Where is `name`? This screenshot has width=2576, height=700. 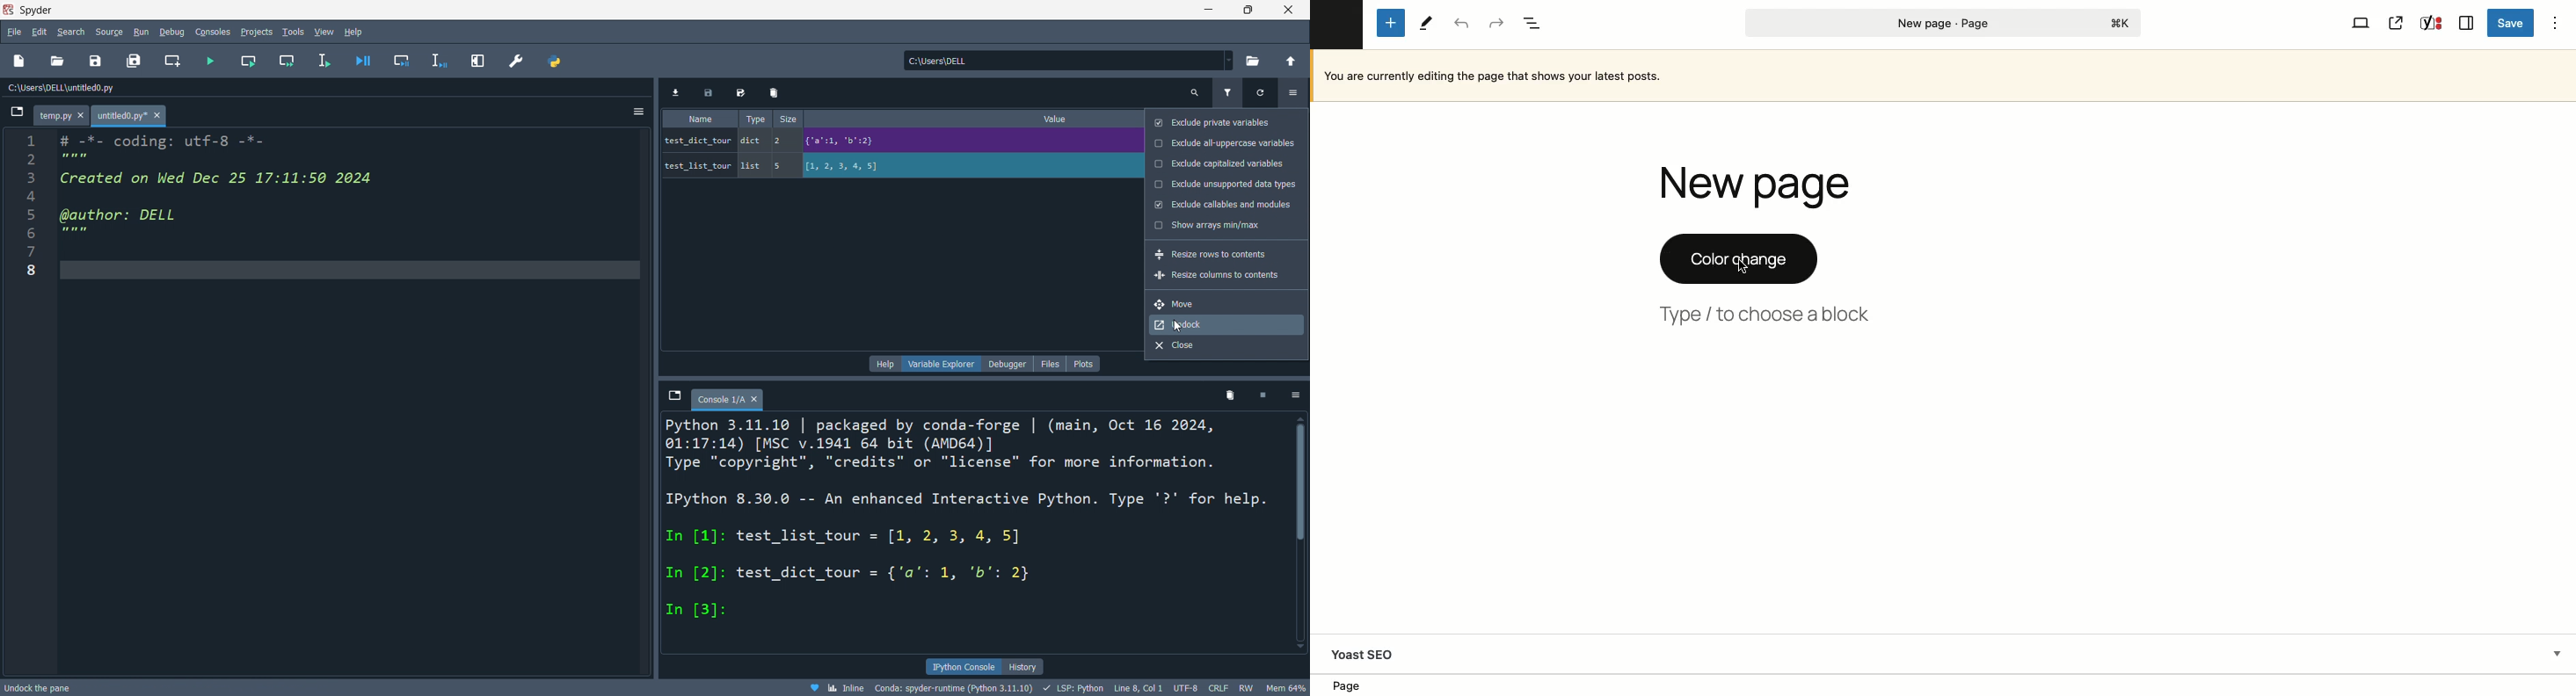 name is located at coordinates (698, 119).